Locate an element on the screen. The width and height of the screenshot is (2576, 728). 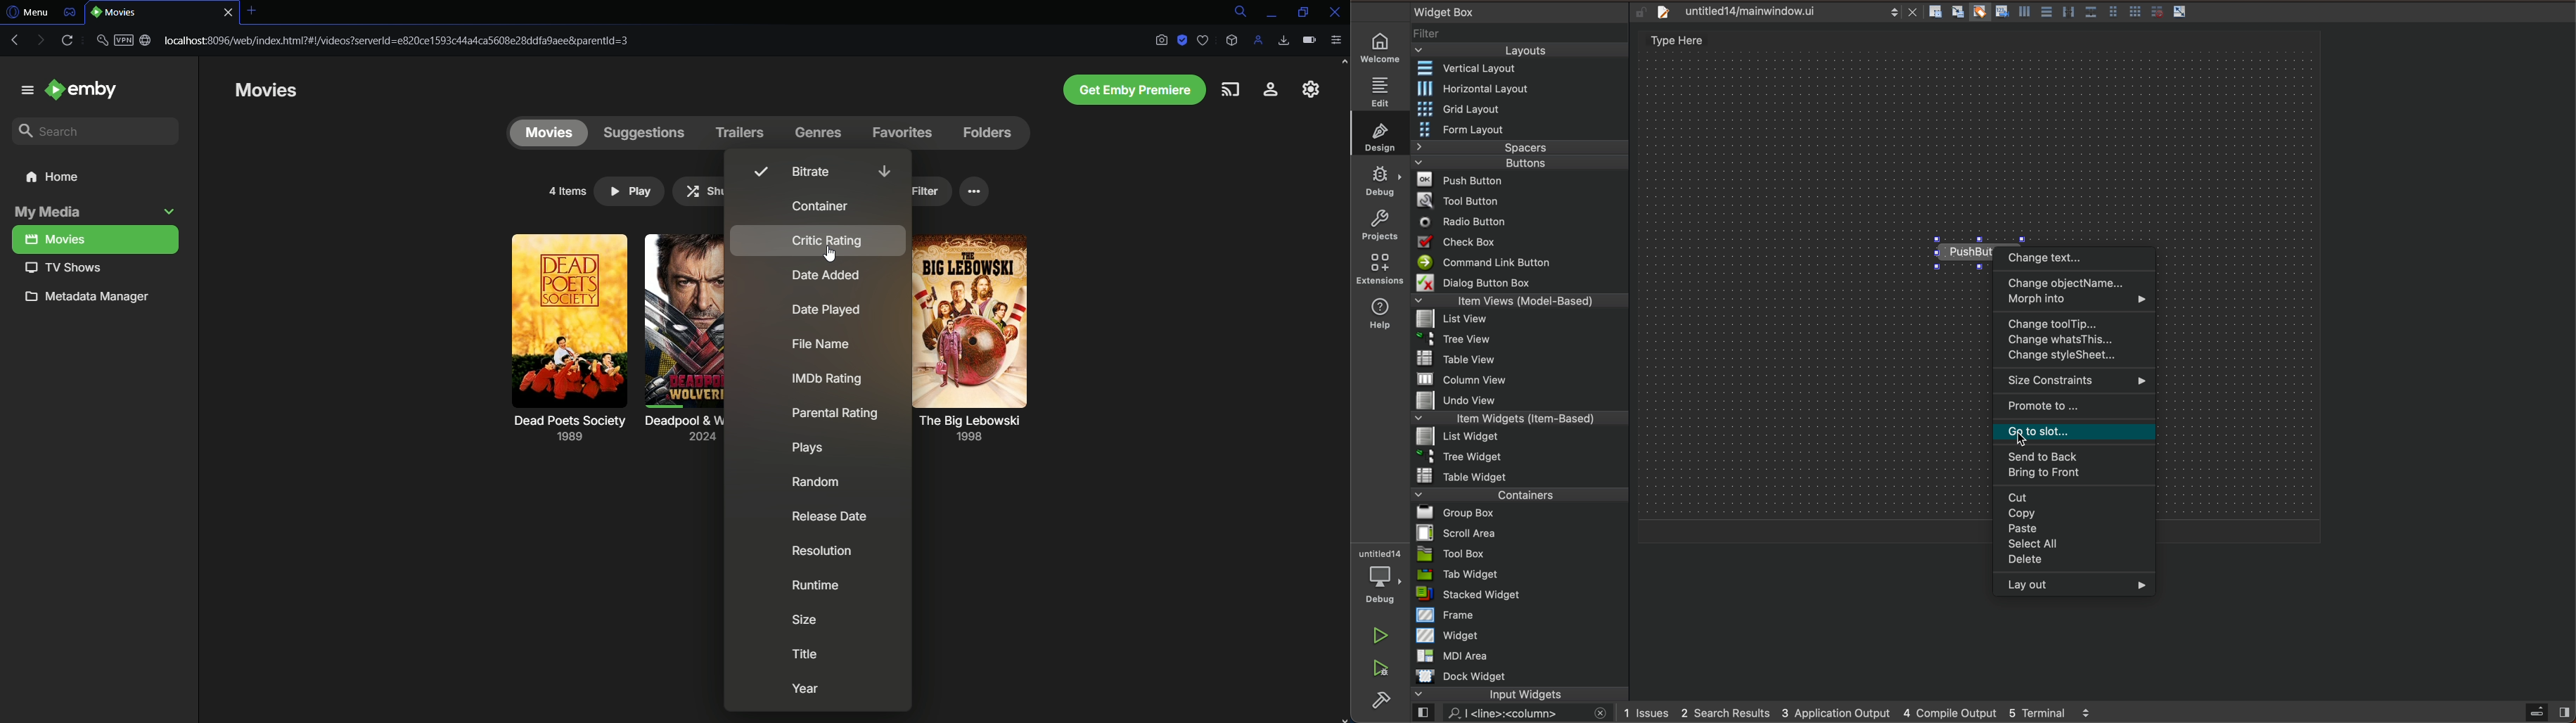
list widget is located at coordinates (1523, 439).